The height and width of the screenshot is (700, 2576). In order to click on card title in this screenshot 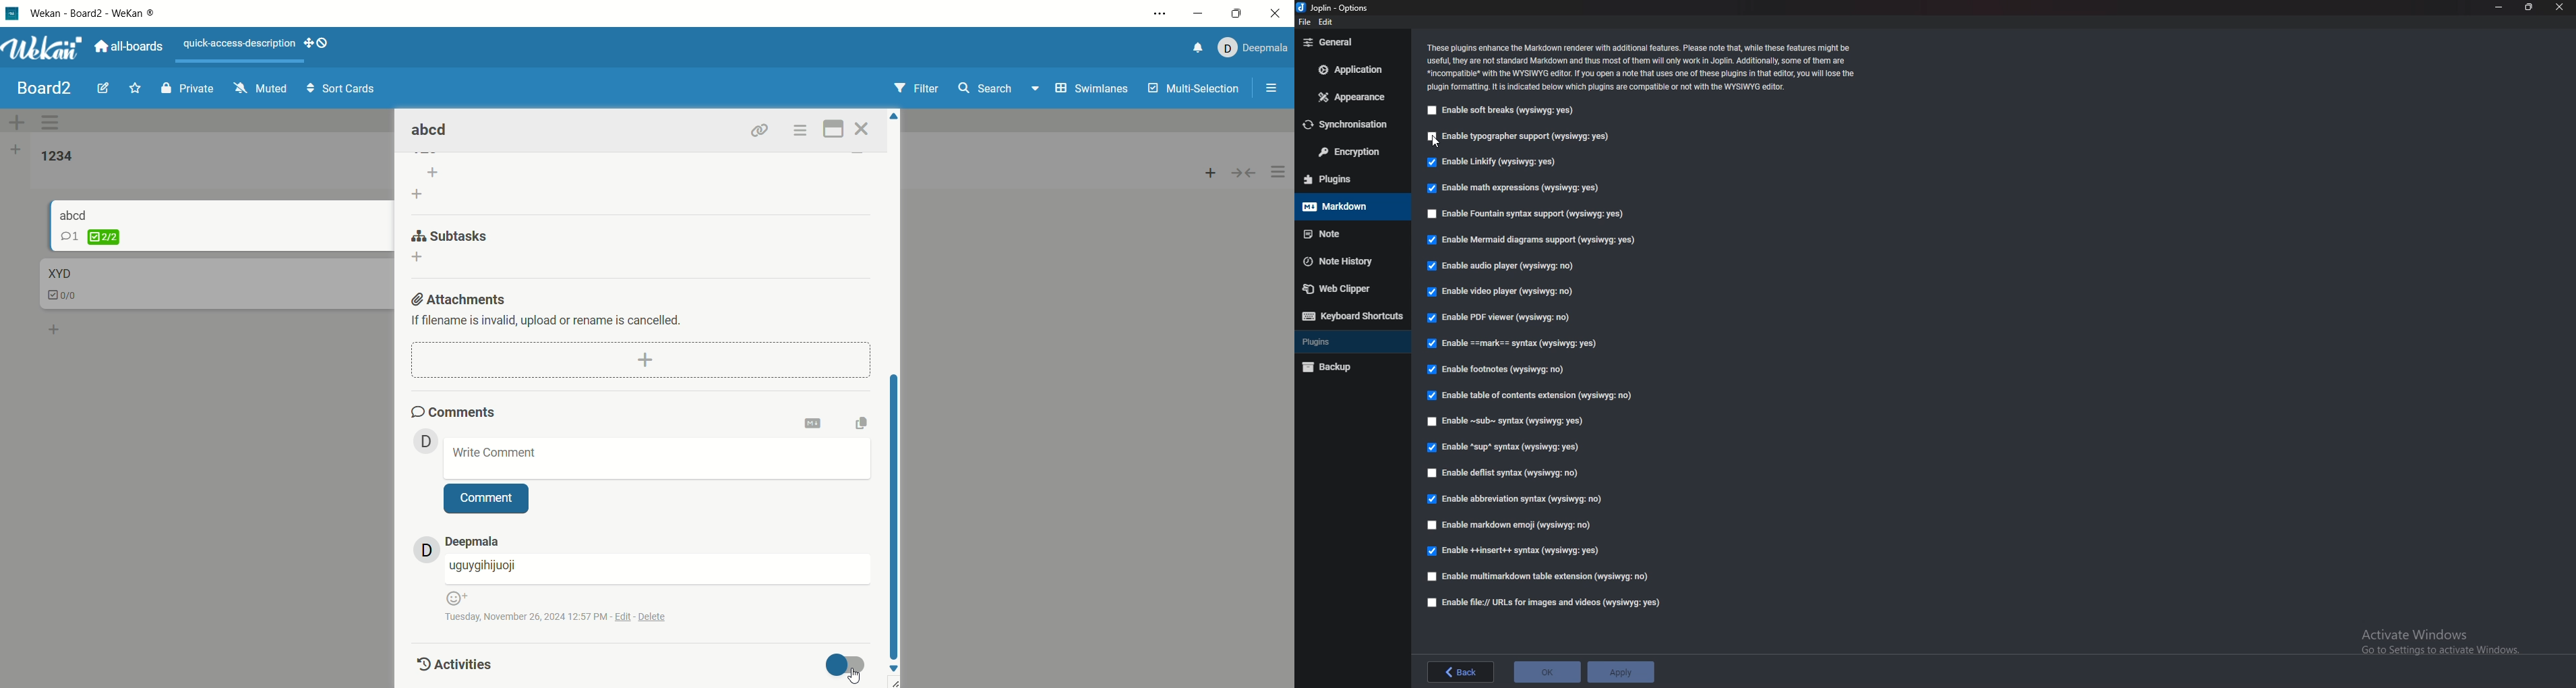, I will do `click(58, 274)`.